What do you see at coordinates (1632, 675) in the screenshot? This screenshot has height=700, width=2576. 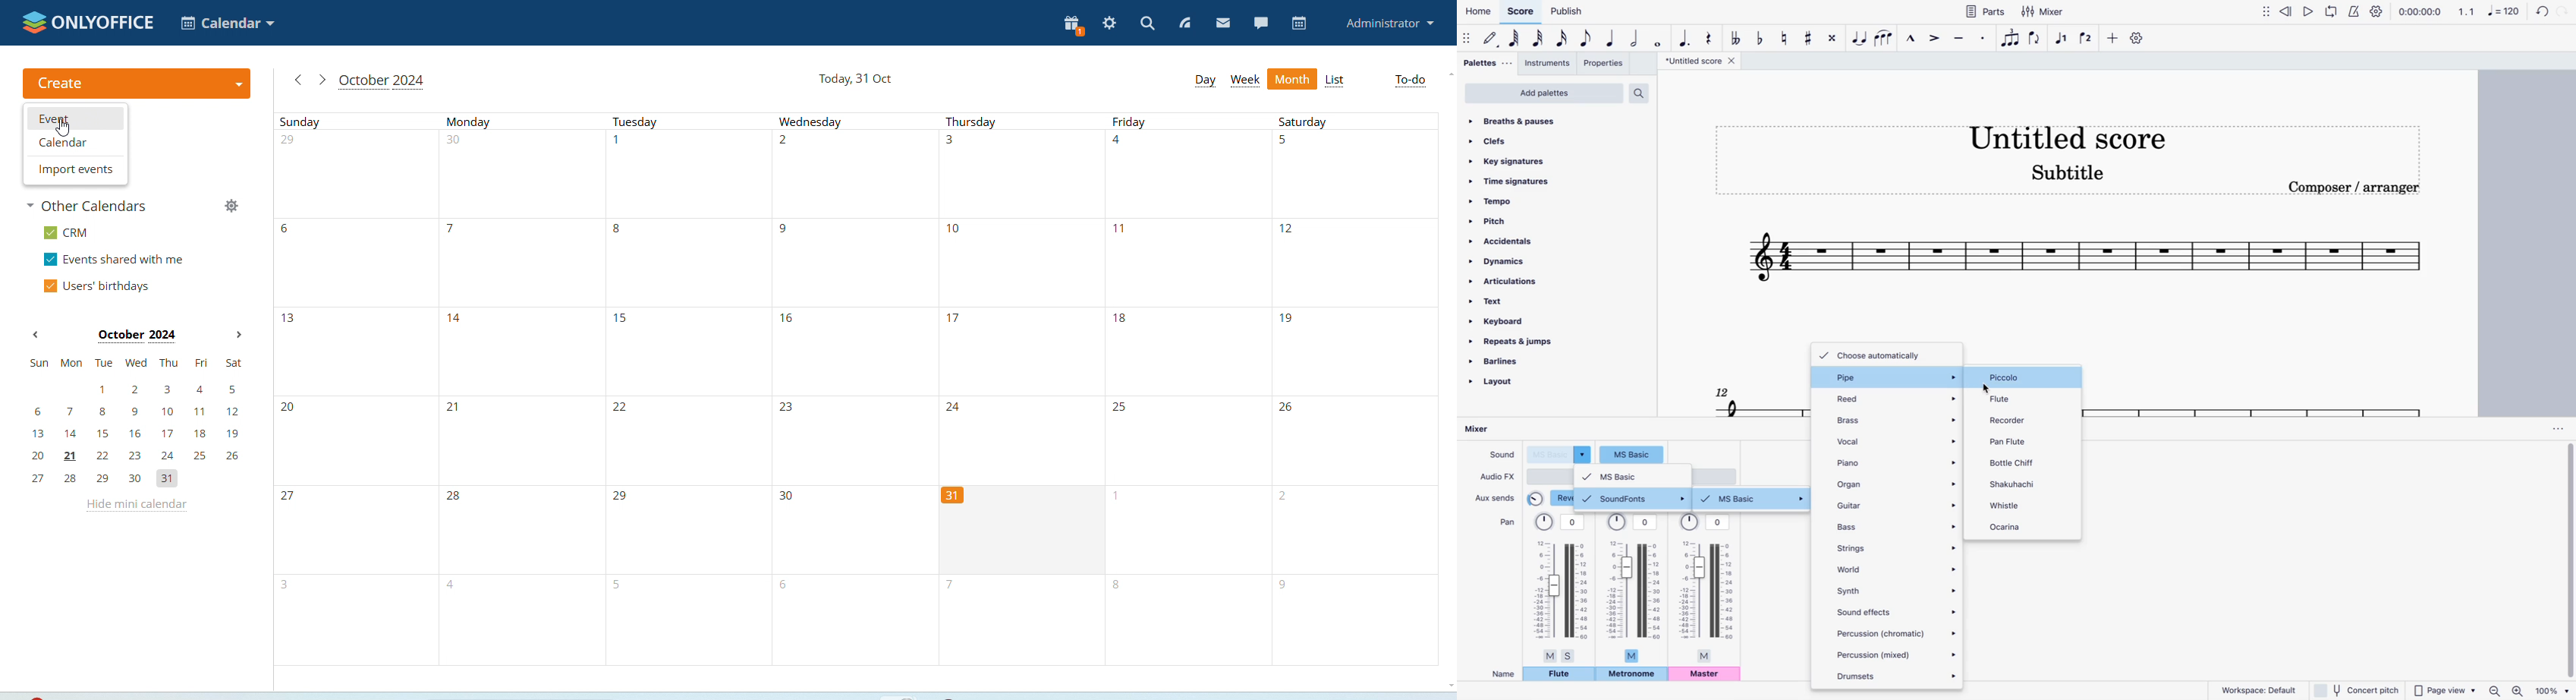 I see `metronome` at bounding box center [1632, 675].